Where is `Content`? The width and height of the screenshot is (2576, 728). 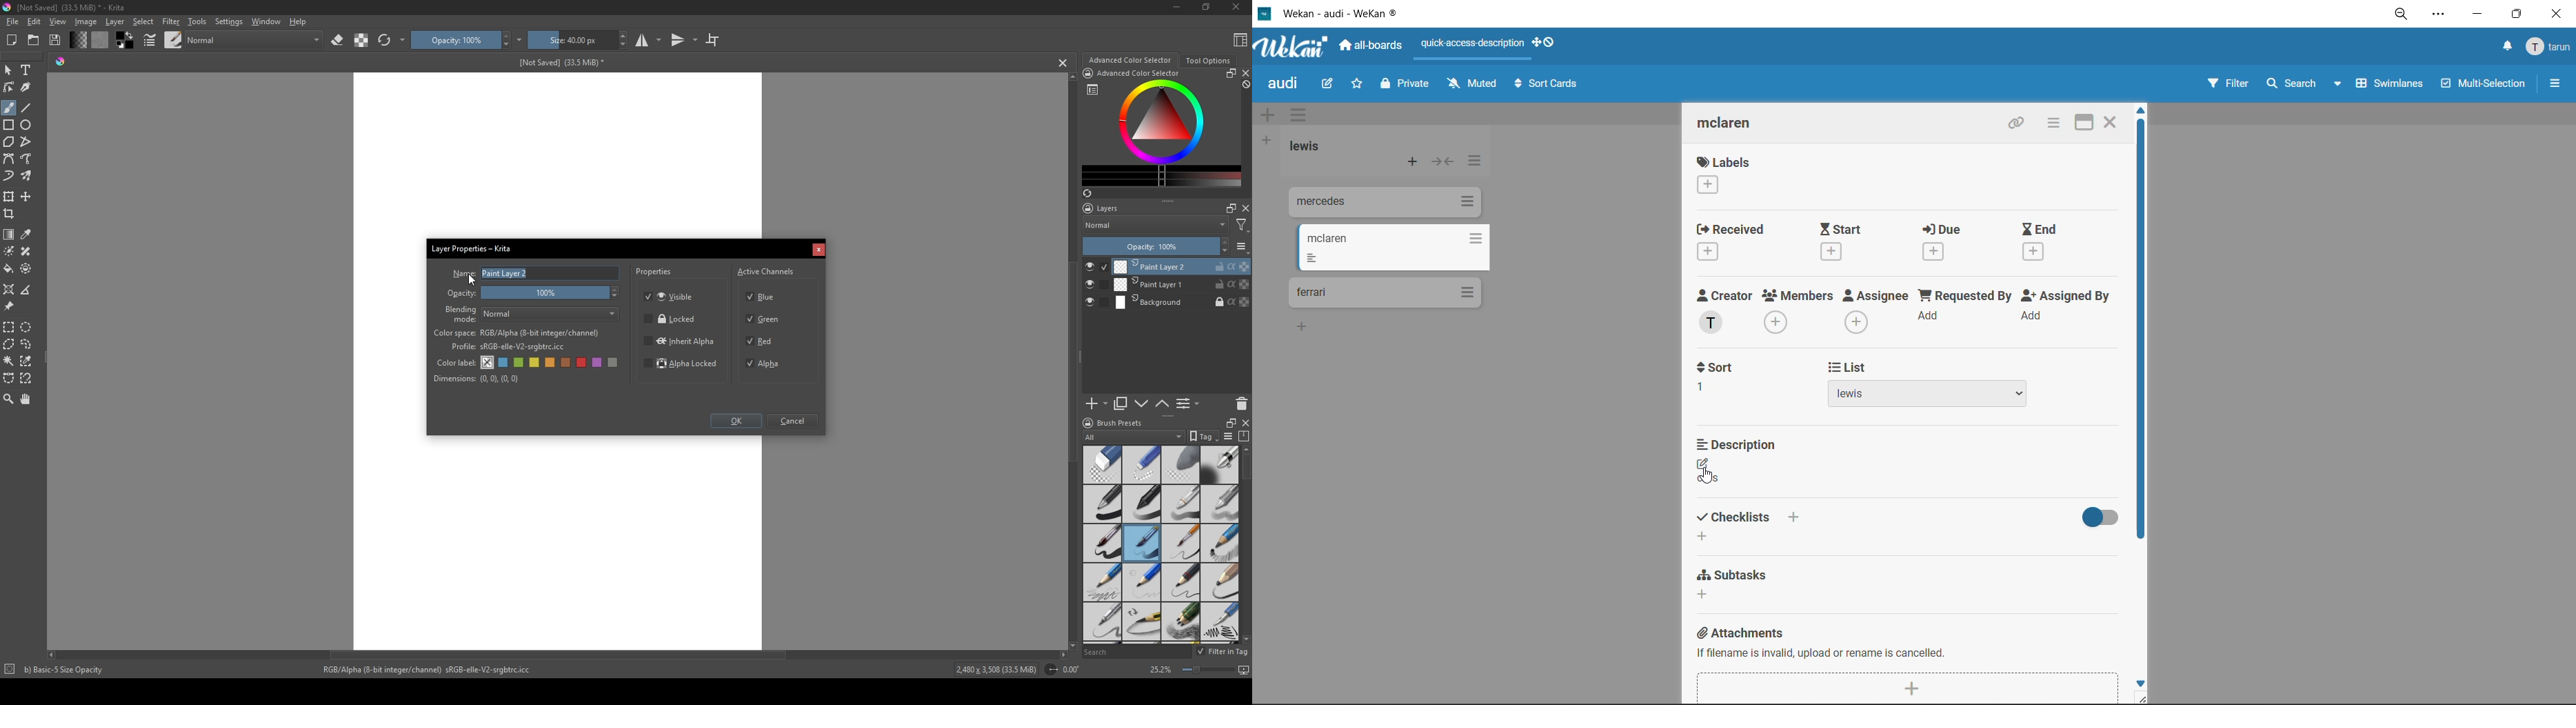 Content is located at coordinates (1241, 39).